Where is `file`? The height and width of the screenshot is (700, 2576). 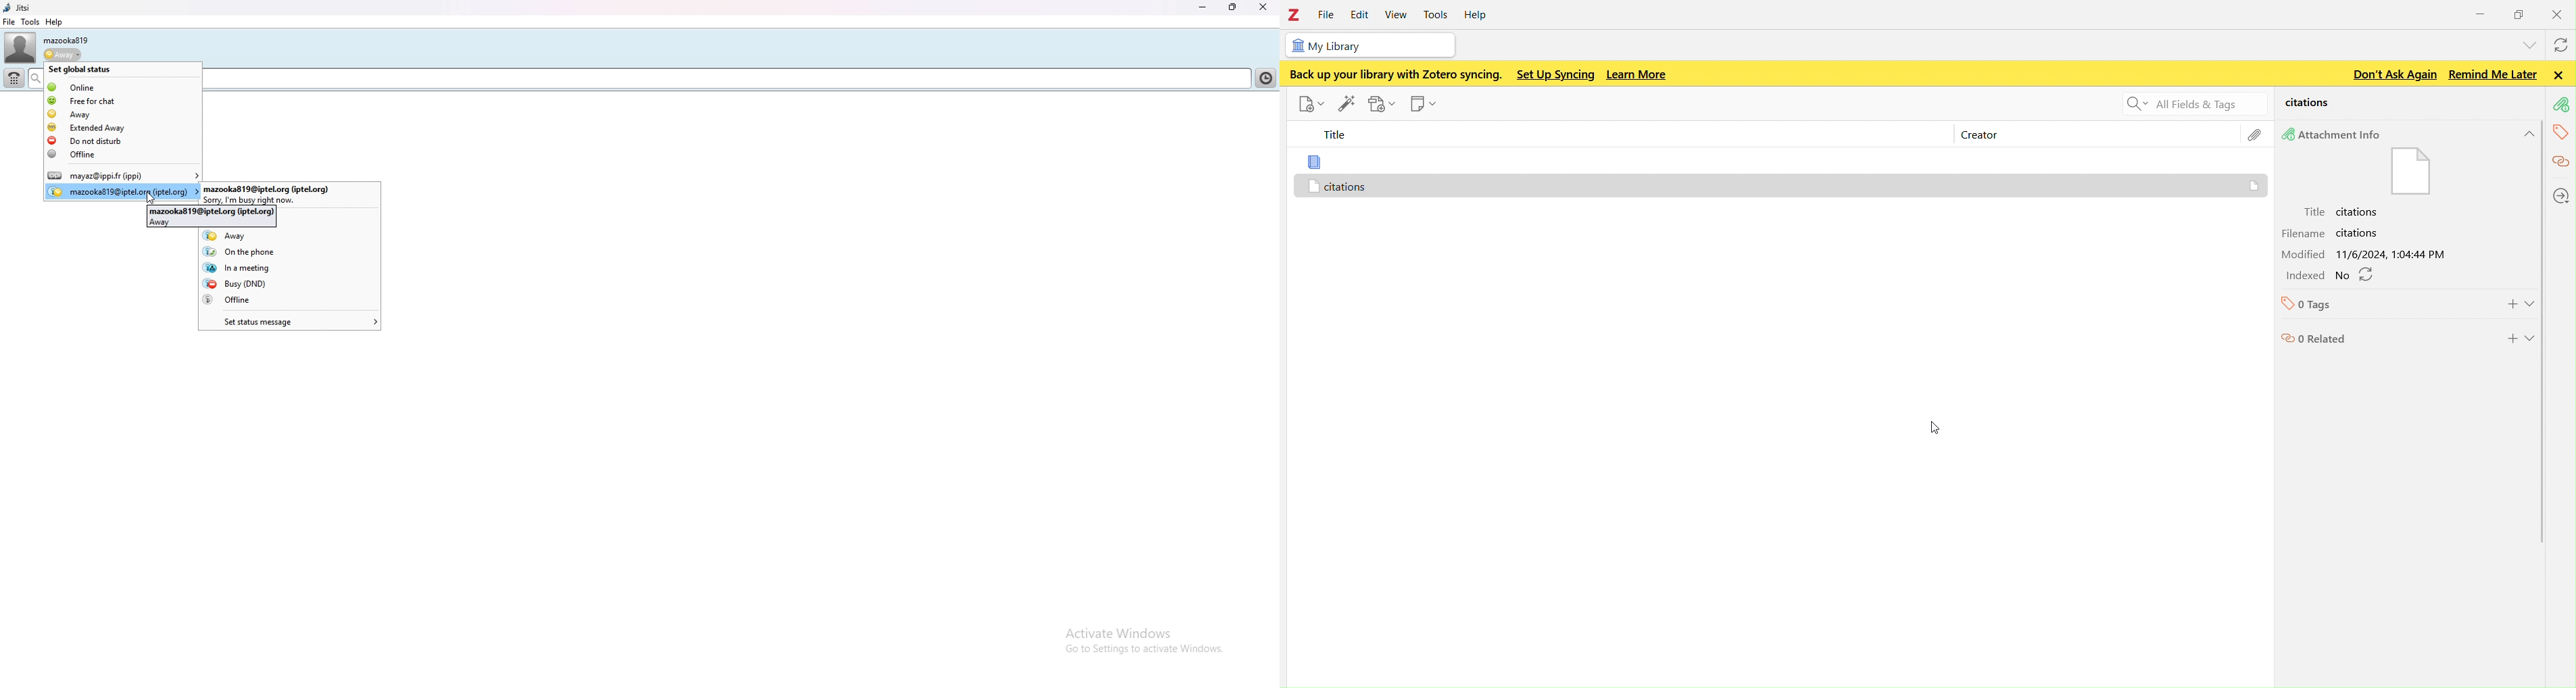
file is located at coordinates (1315, 162).